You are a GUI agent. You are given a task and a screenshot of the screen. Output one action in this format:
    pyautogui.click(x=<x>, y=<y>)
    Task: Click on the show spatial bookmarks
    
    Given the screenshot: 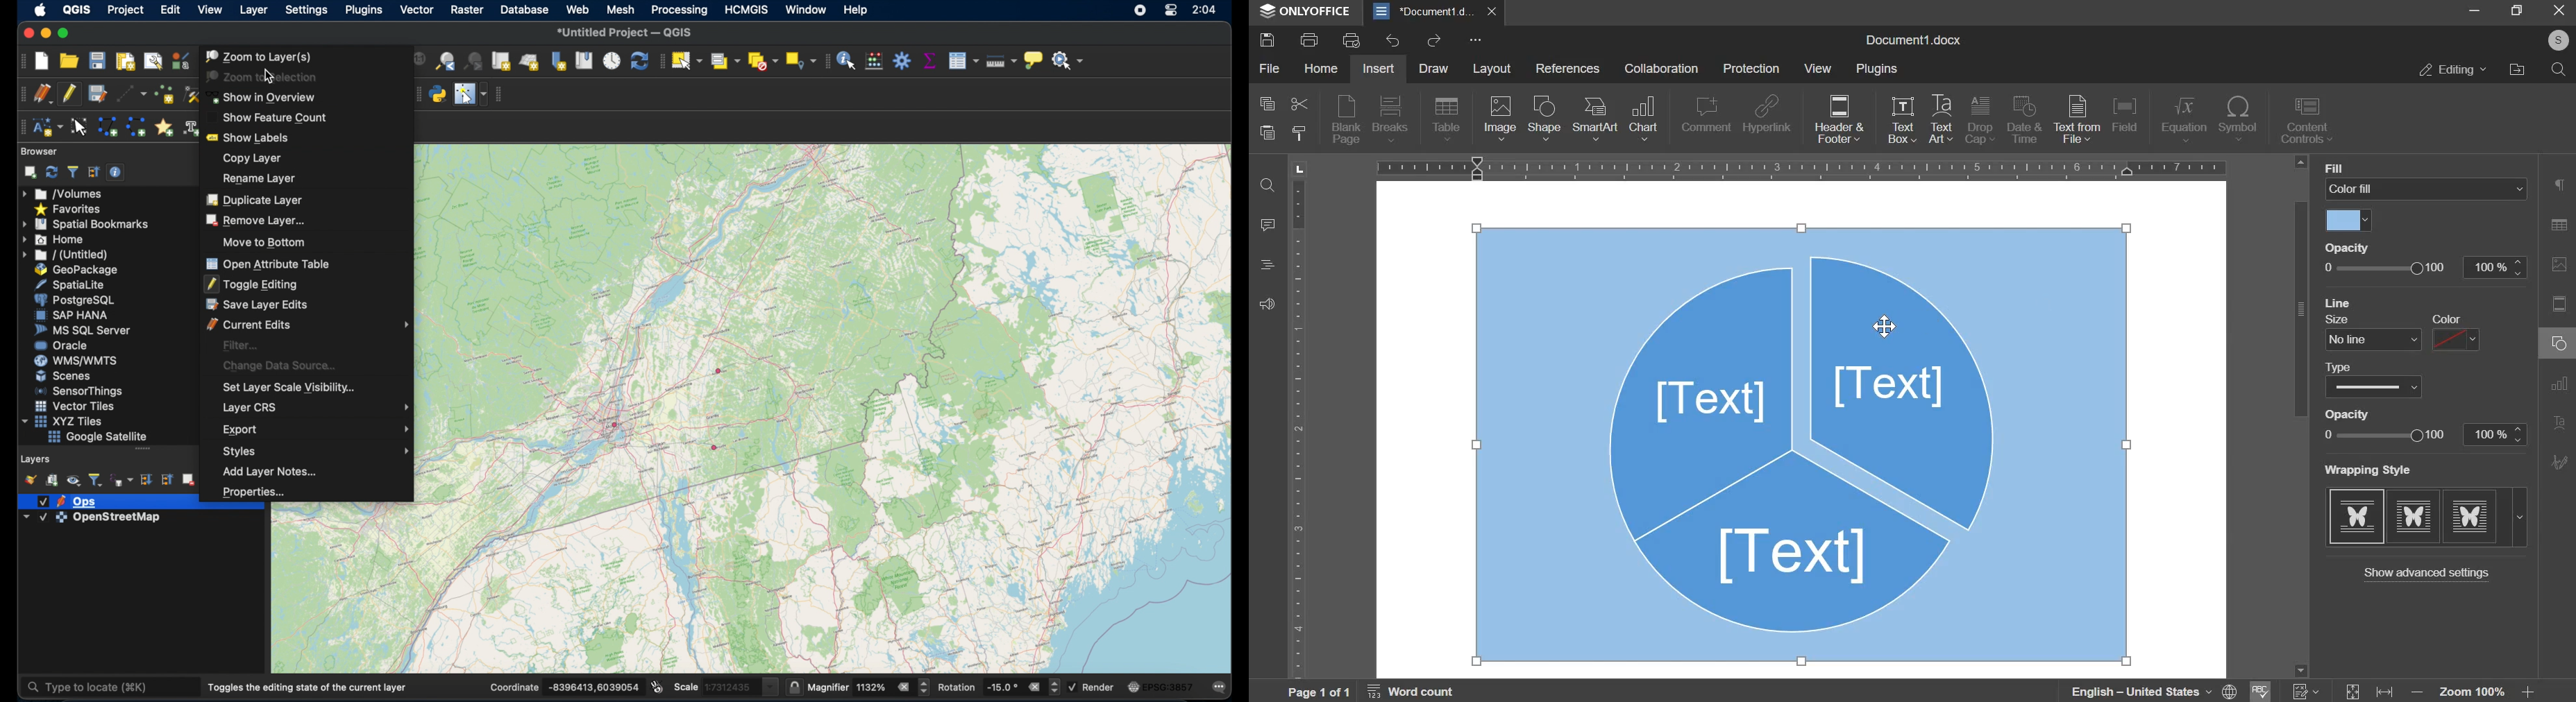 What is the action you would take?
    pyautogui.click(x=585, y=61)
    